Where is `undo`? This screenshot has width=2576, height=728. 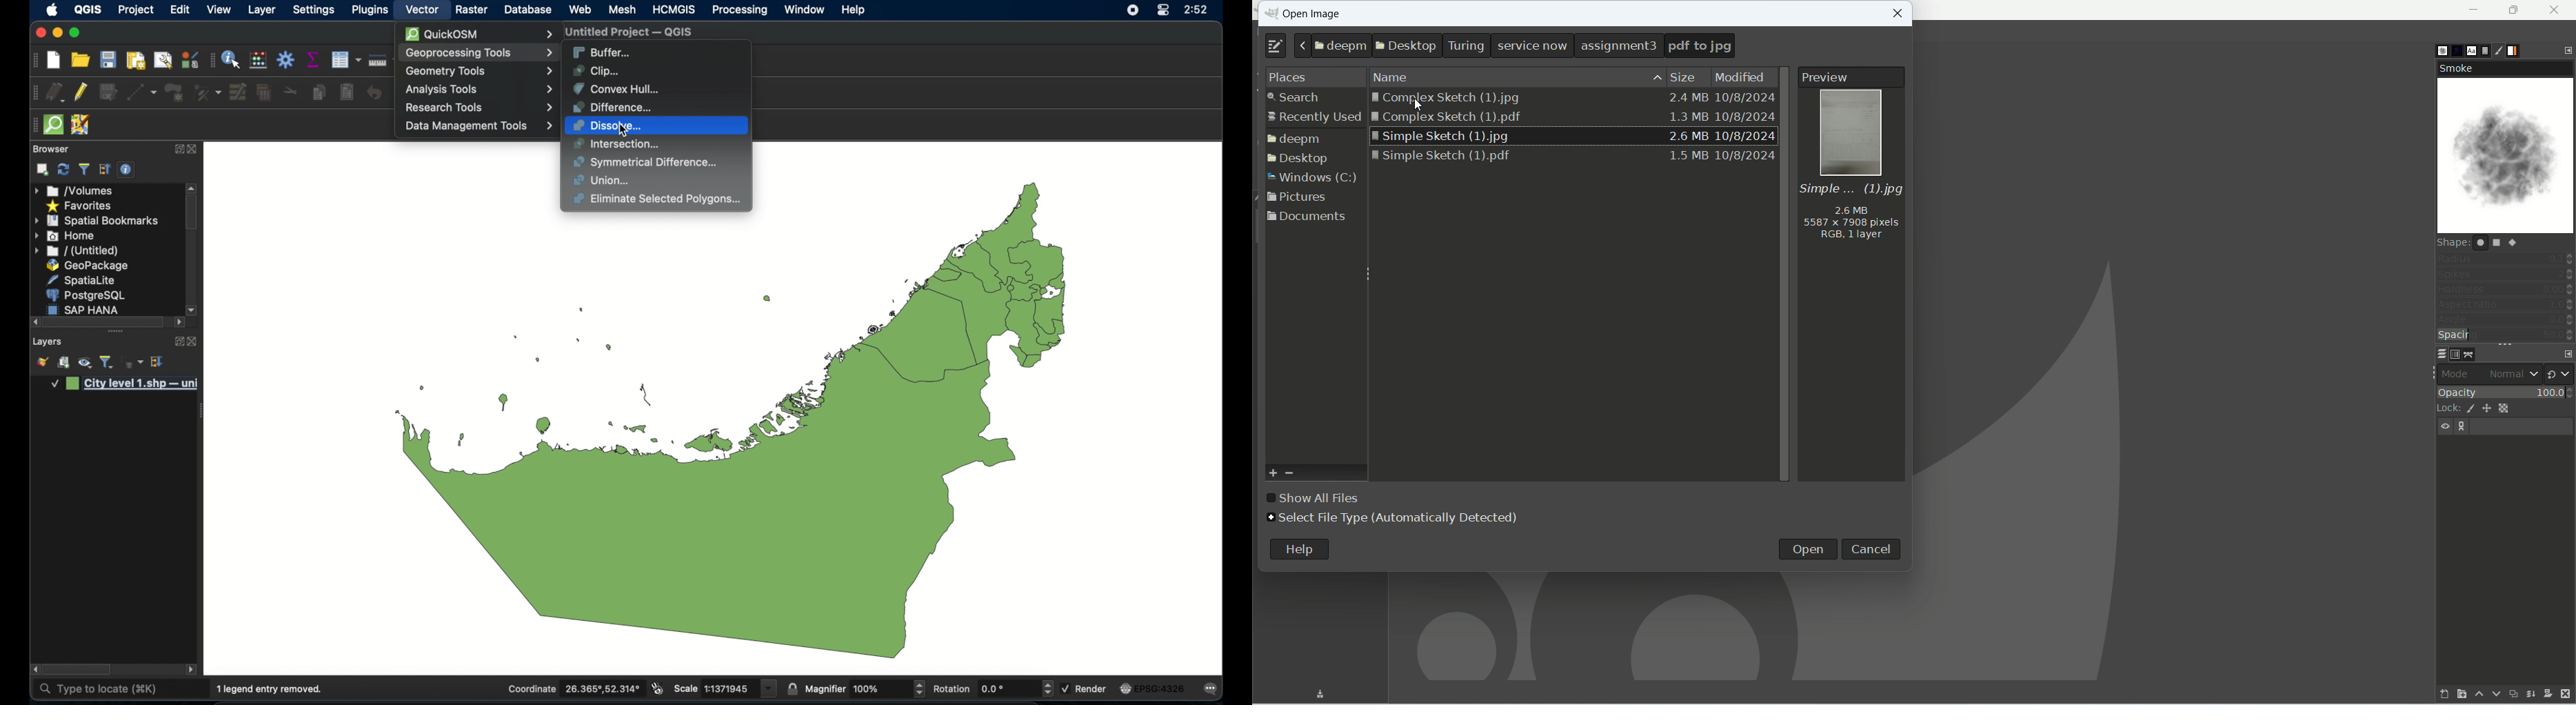
undo is located at coordinates (374, 93).